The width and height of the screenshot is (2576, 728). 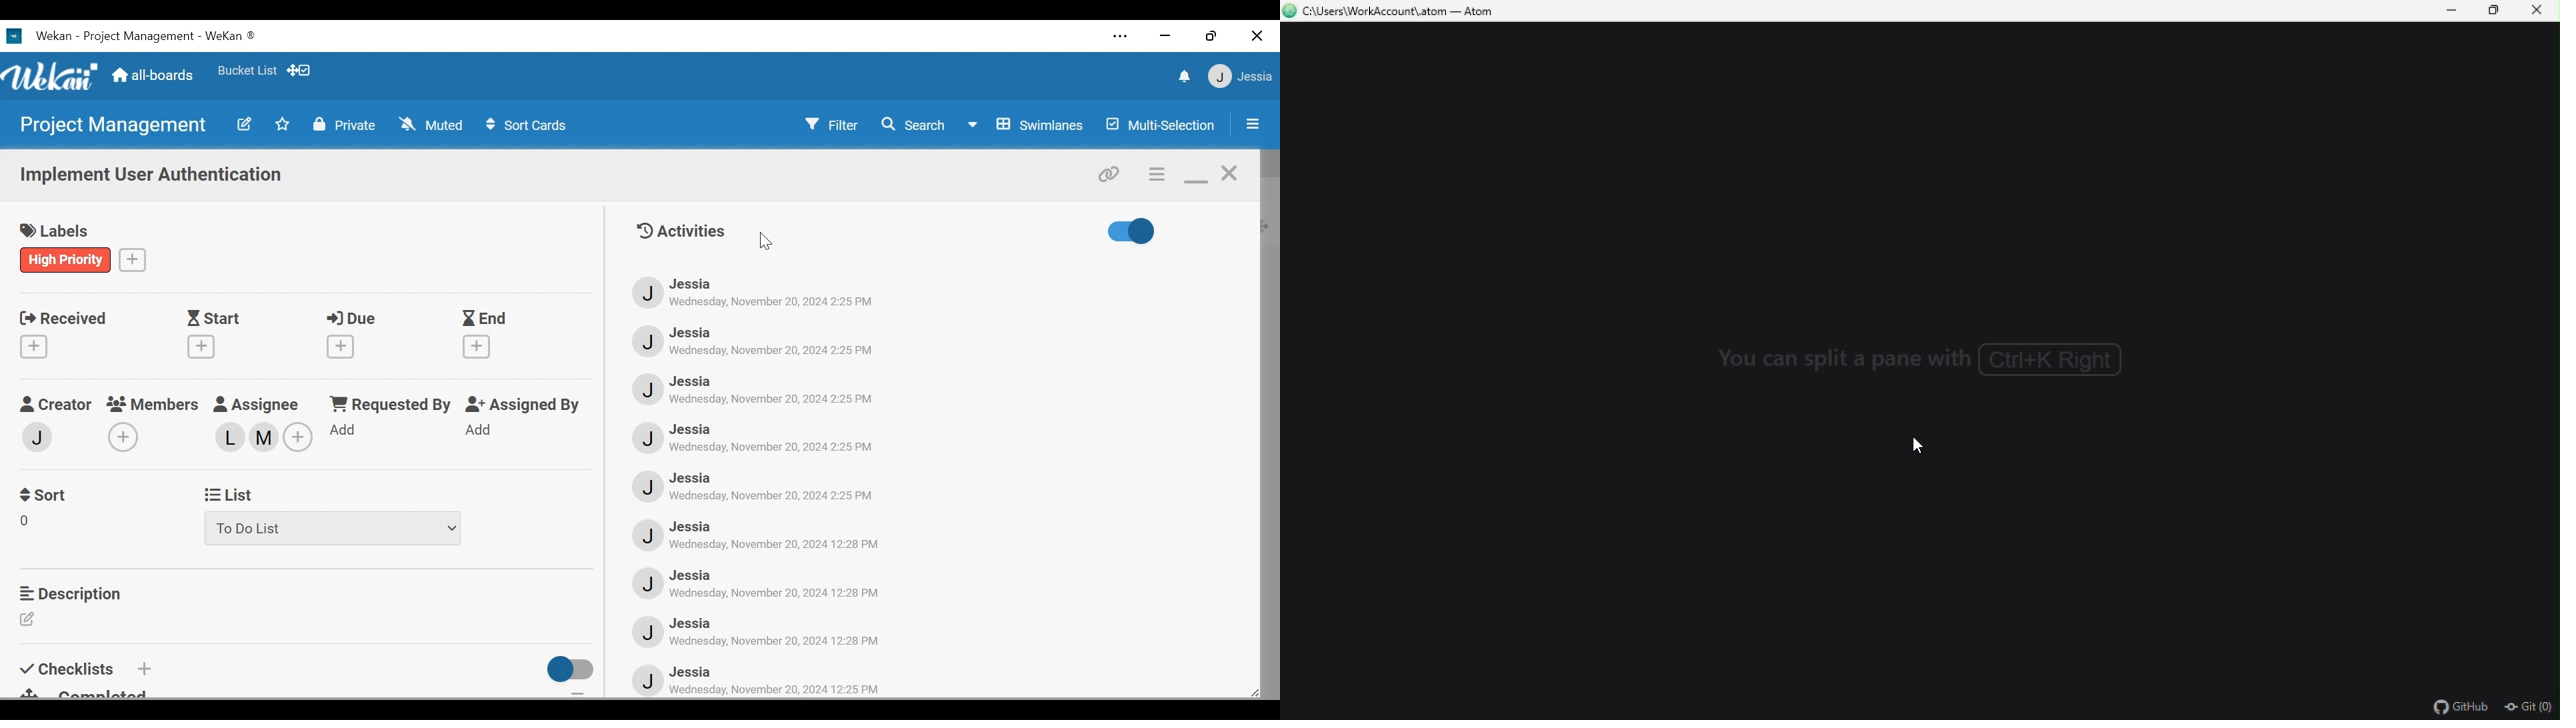 I want to click on Multi-Selection, so click(x=1159, y=125).